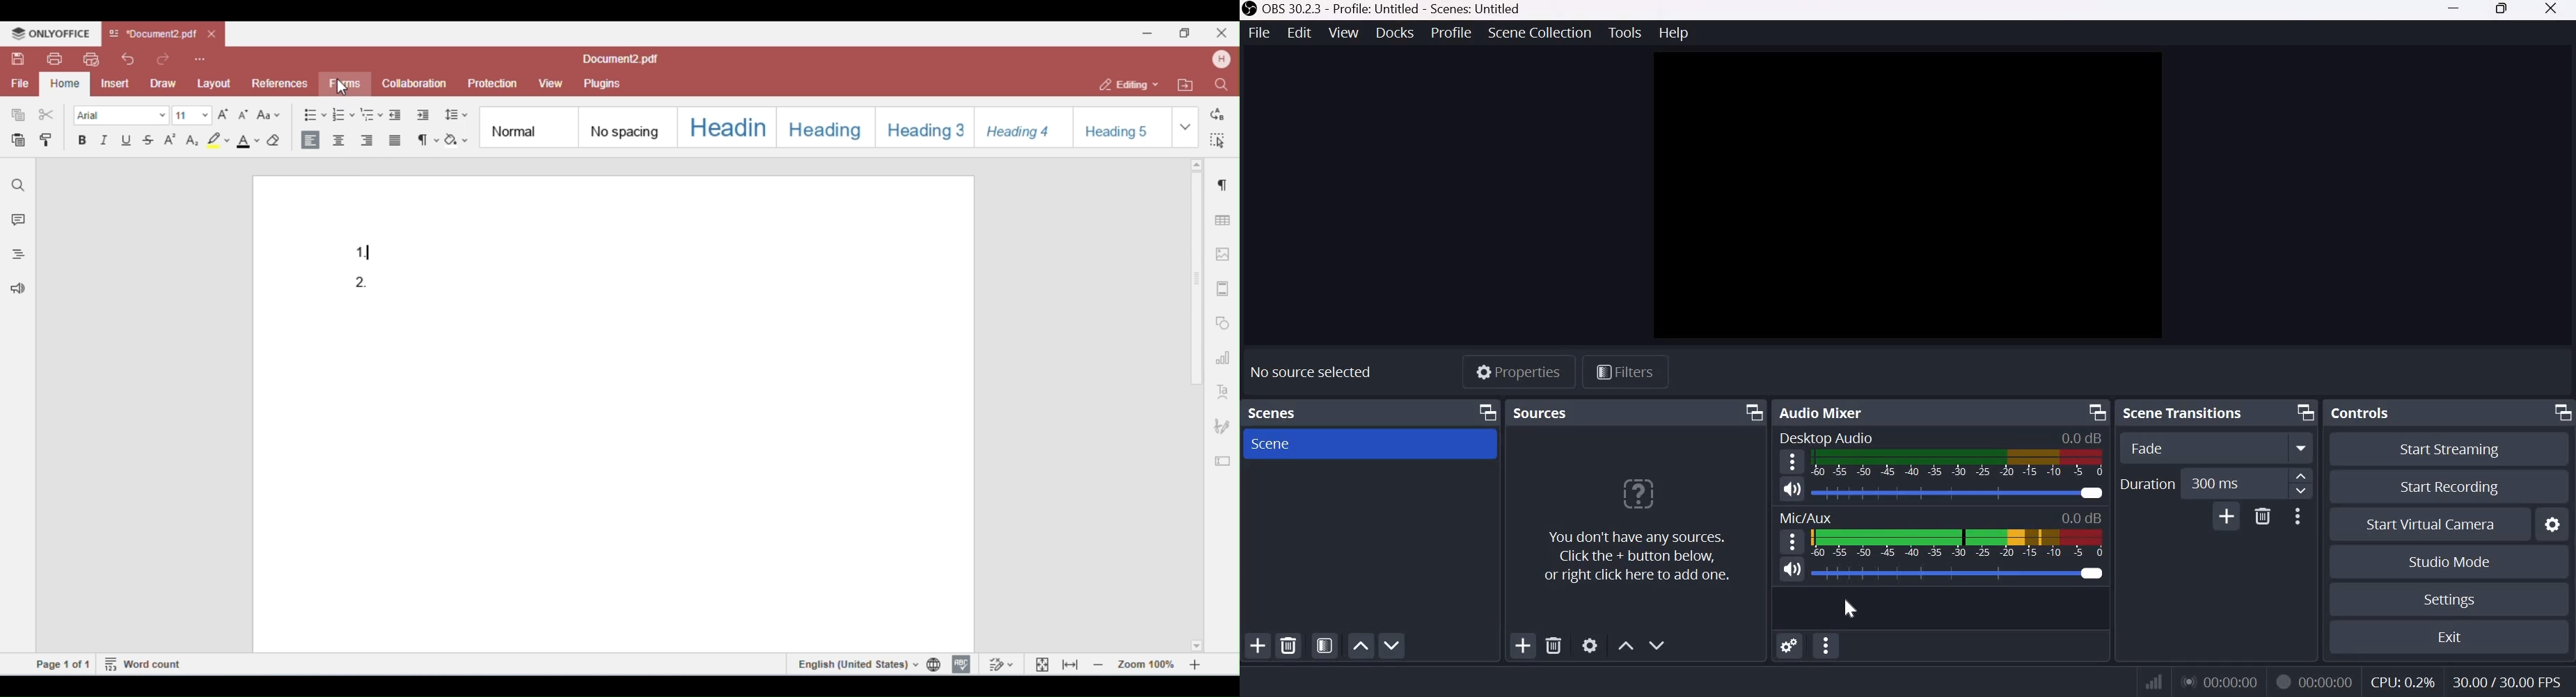 Image resolution: width=2576 pixels, height=700 pixels. I want to click on Frame Rate (FPS), so click(2506, 680).